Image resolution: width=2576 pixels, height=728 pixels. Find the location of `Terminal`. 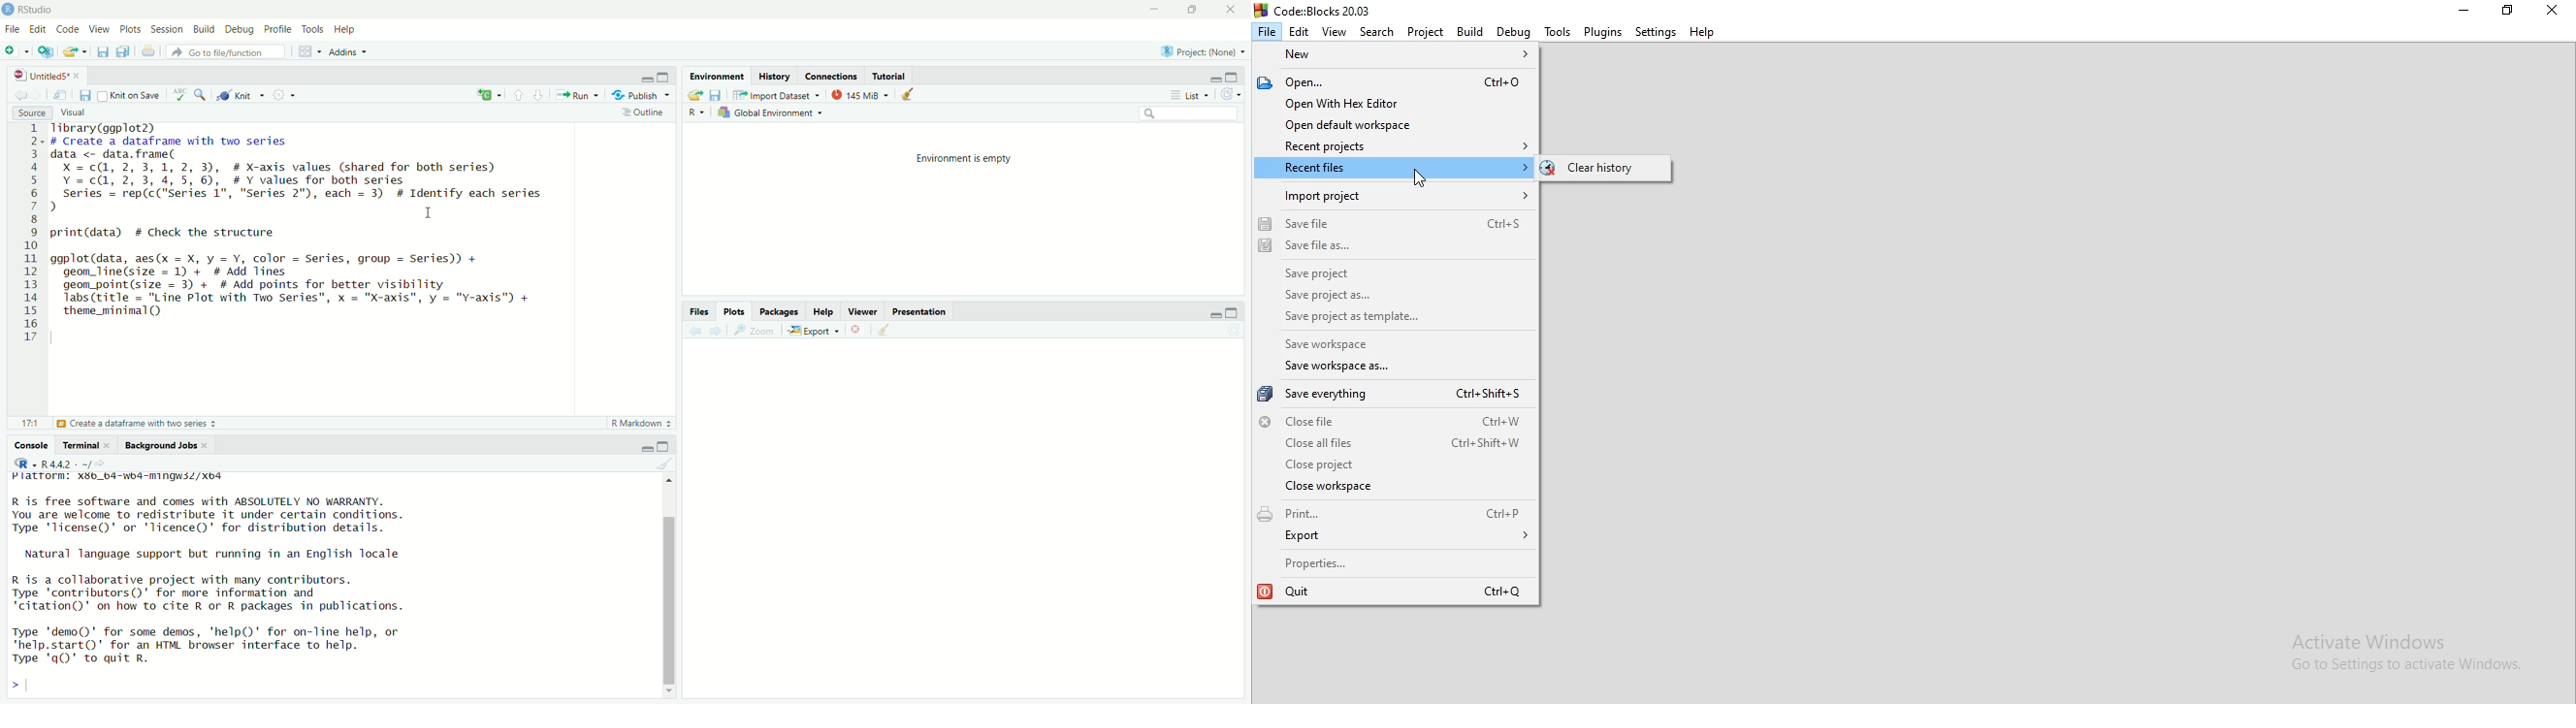

Terminal is located at coordinates (85, 445).